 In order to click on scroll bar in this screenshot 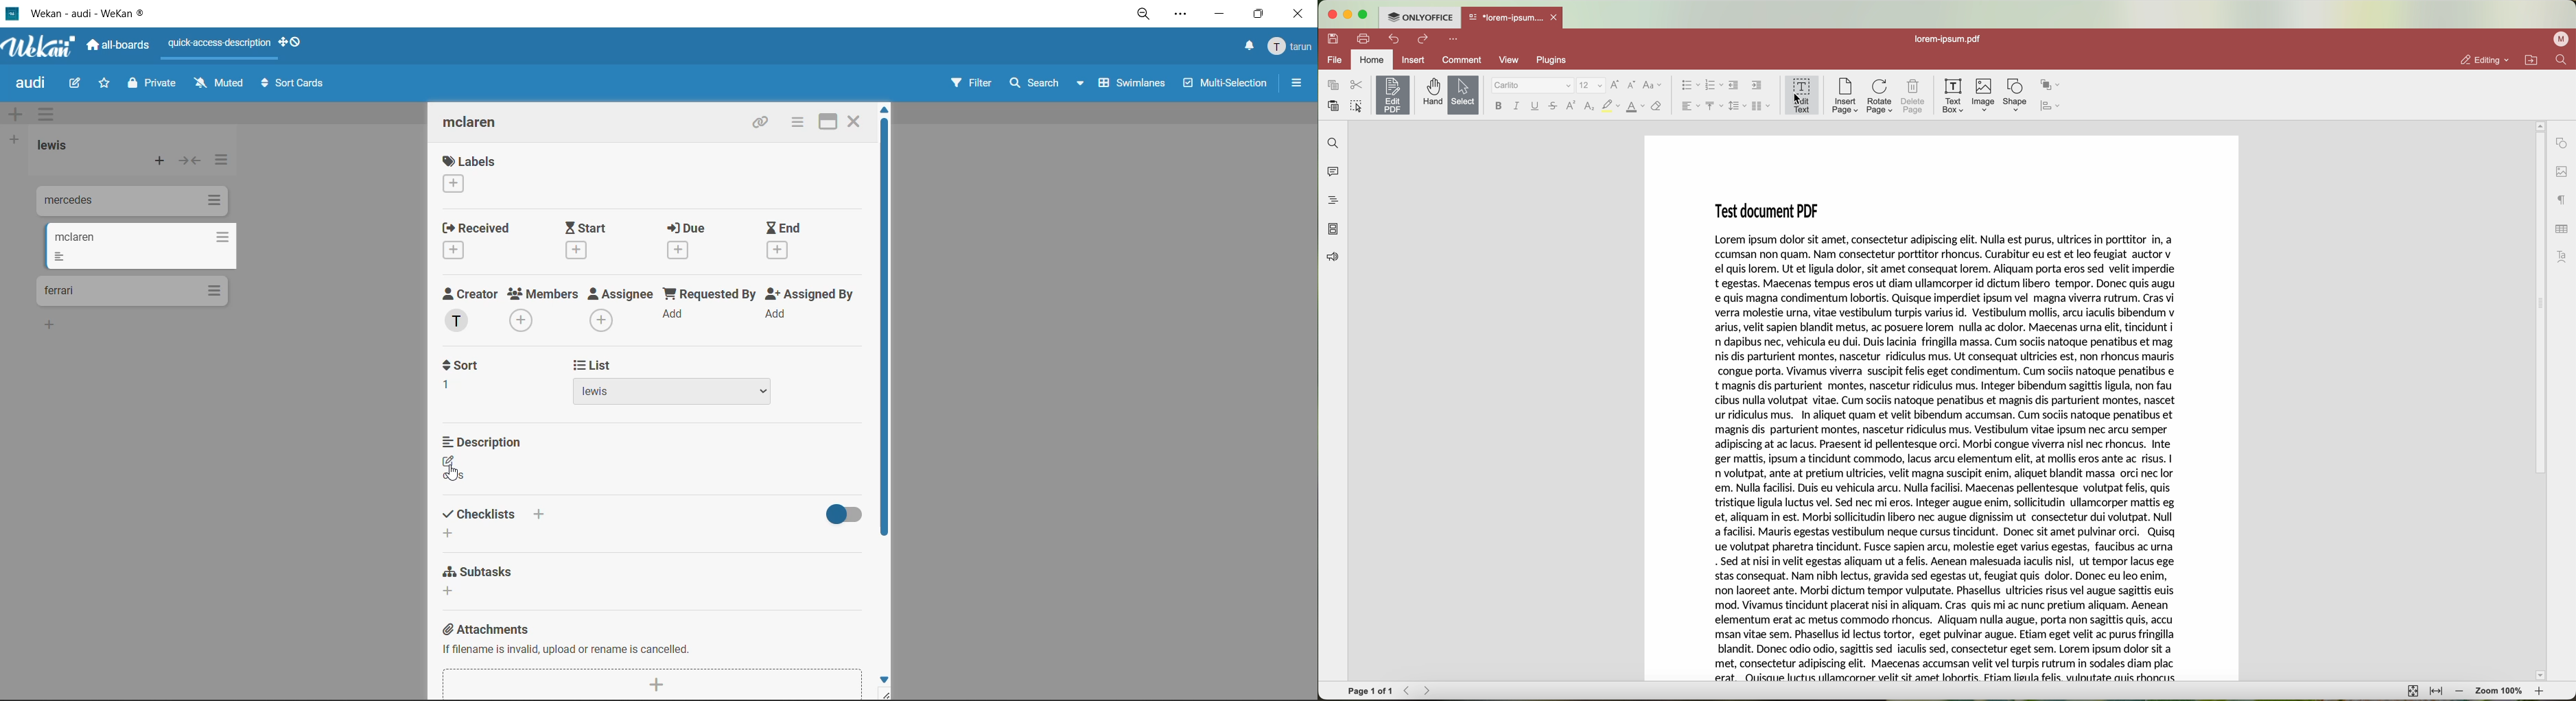, I will do `click(2537, 403)`.